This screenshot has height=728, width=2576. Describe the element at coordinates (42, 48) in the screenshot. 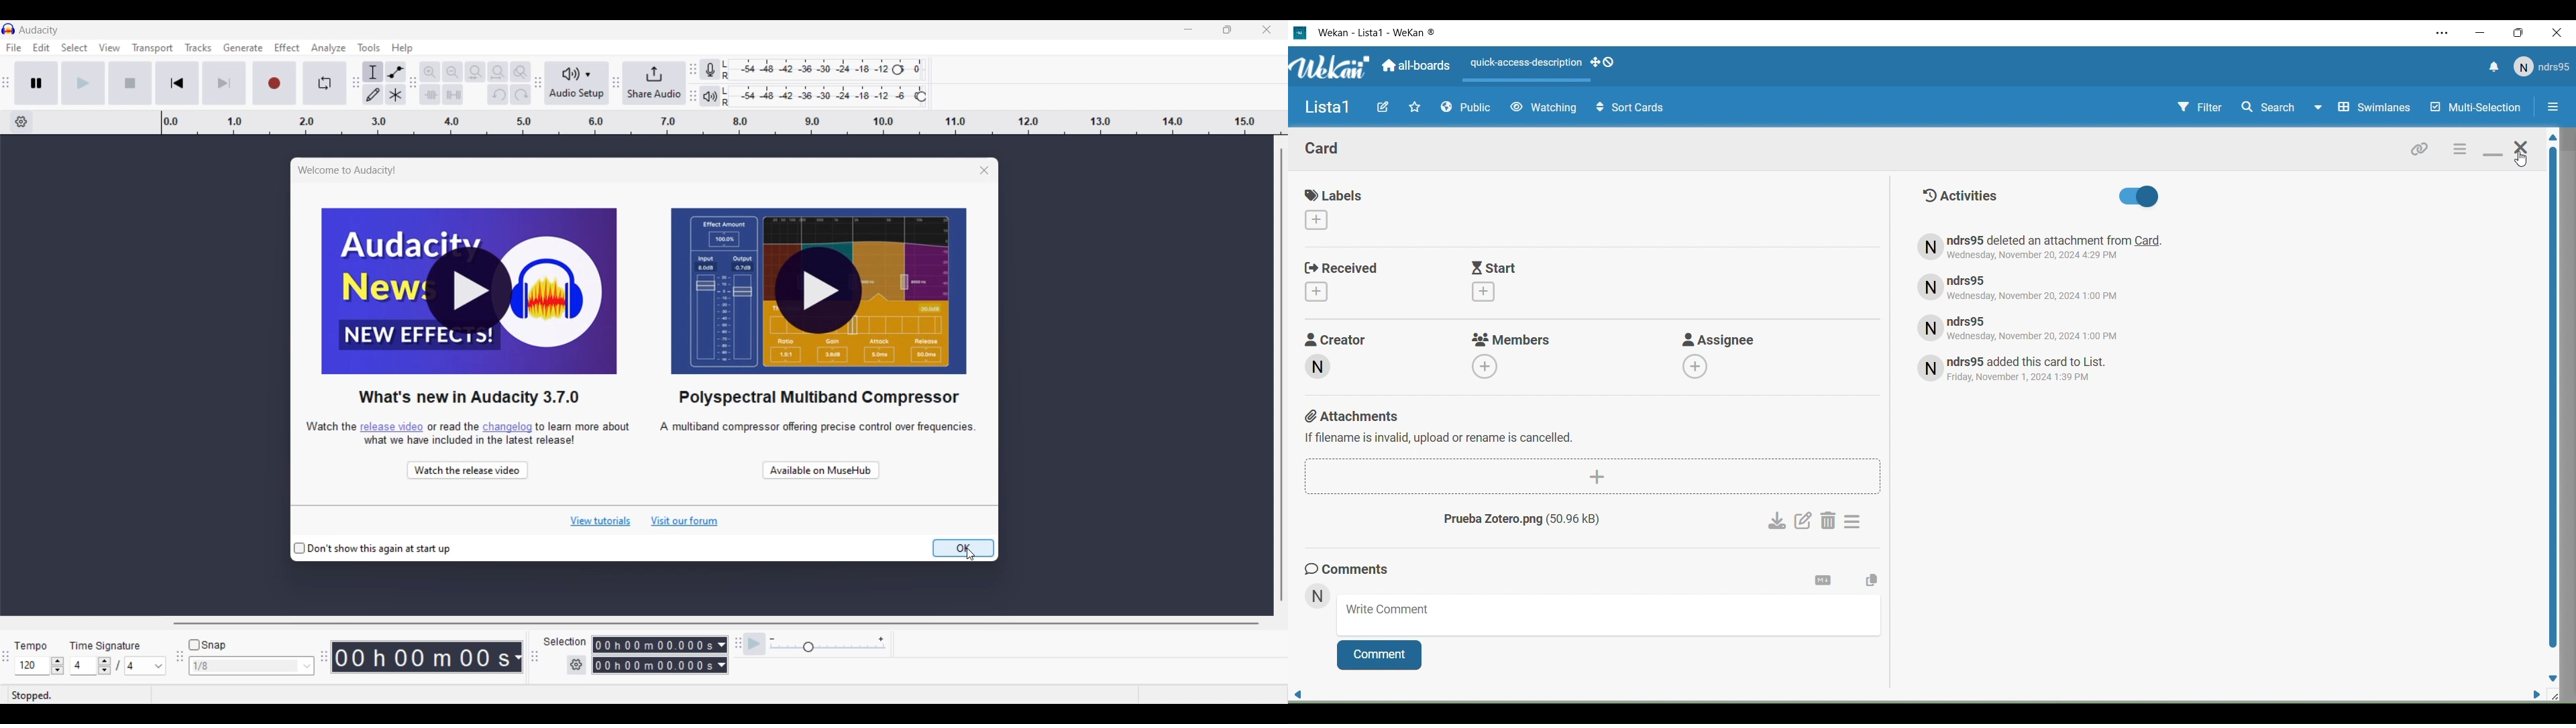

I see `Edit menu` at that location.